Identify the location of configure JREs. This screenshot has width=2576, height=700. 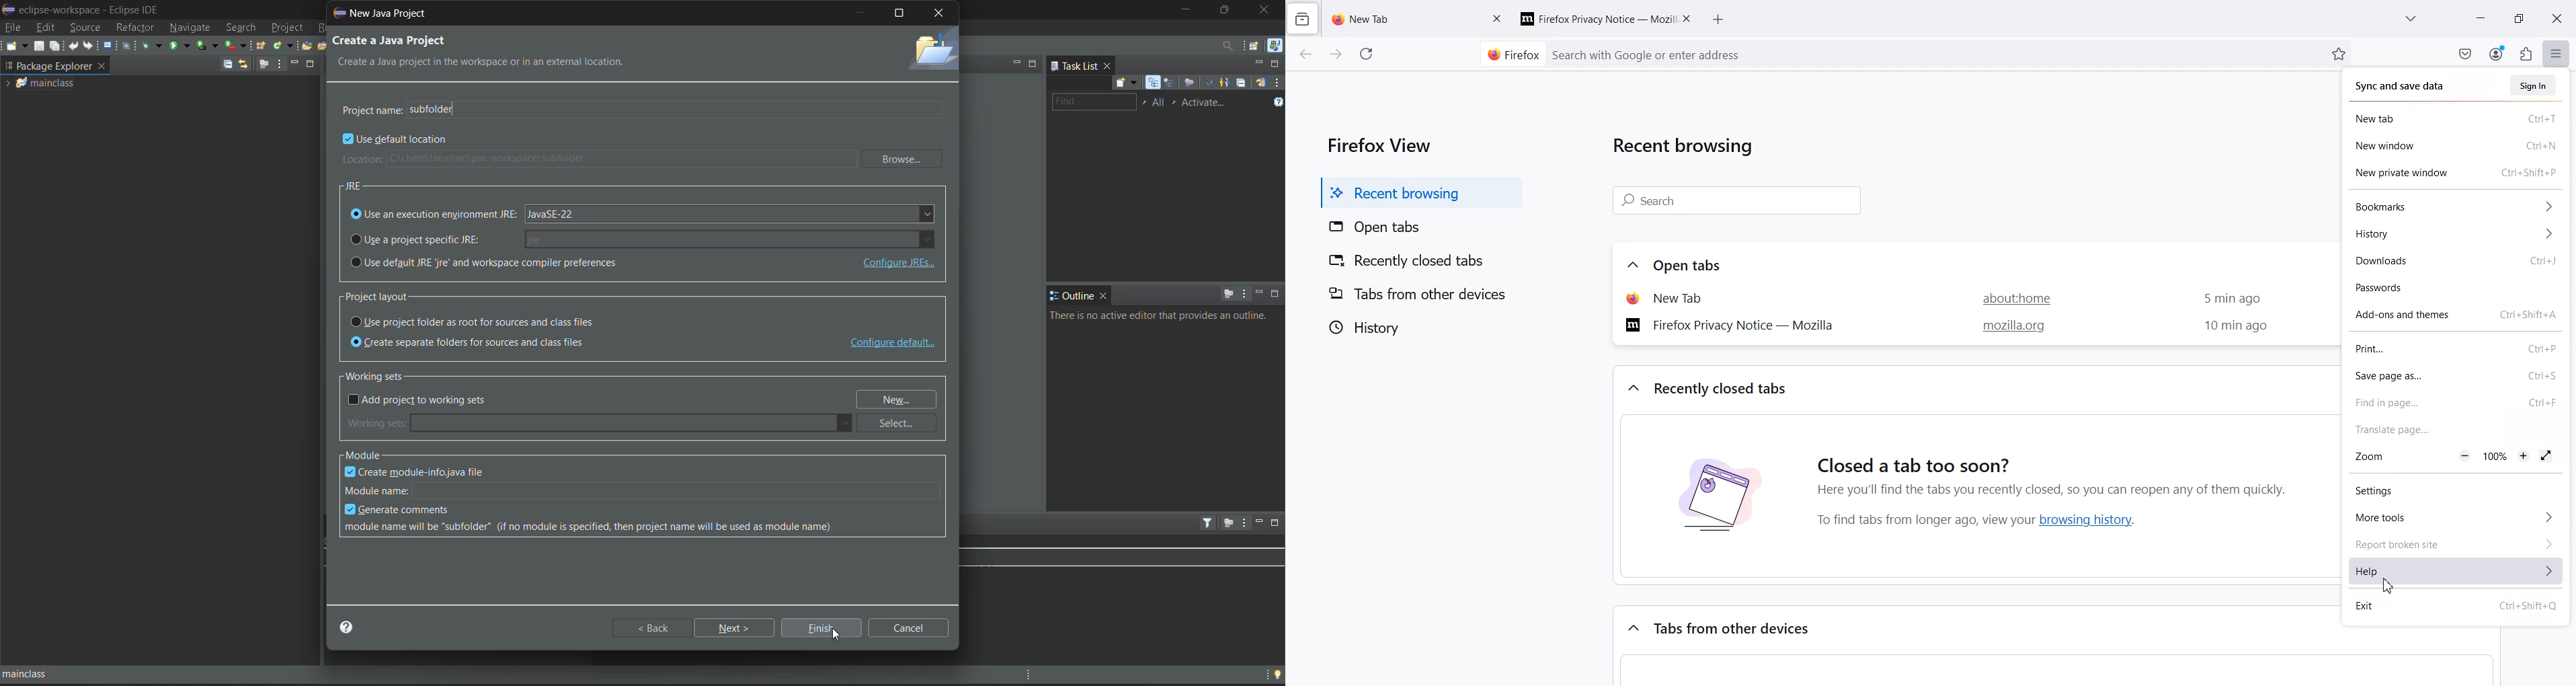
(897, 263).